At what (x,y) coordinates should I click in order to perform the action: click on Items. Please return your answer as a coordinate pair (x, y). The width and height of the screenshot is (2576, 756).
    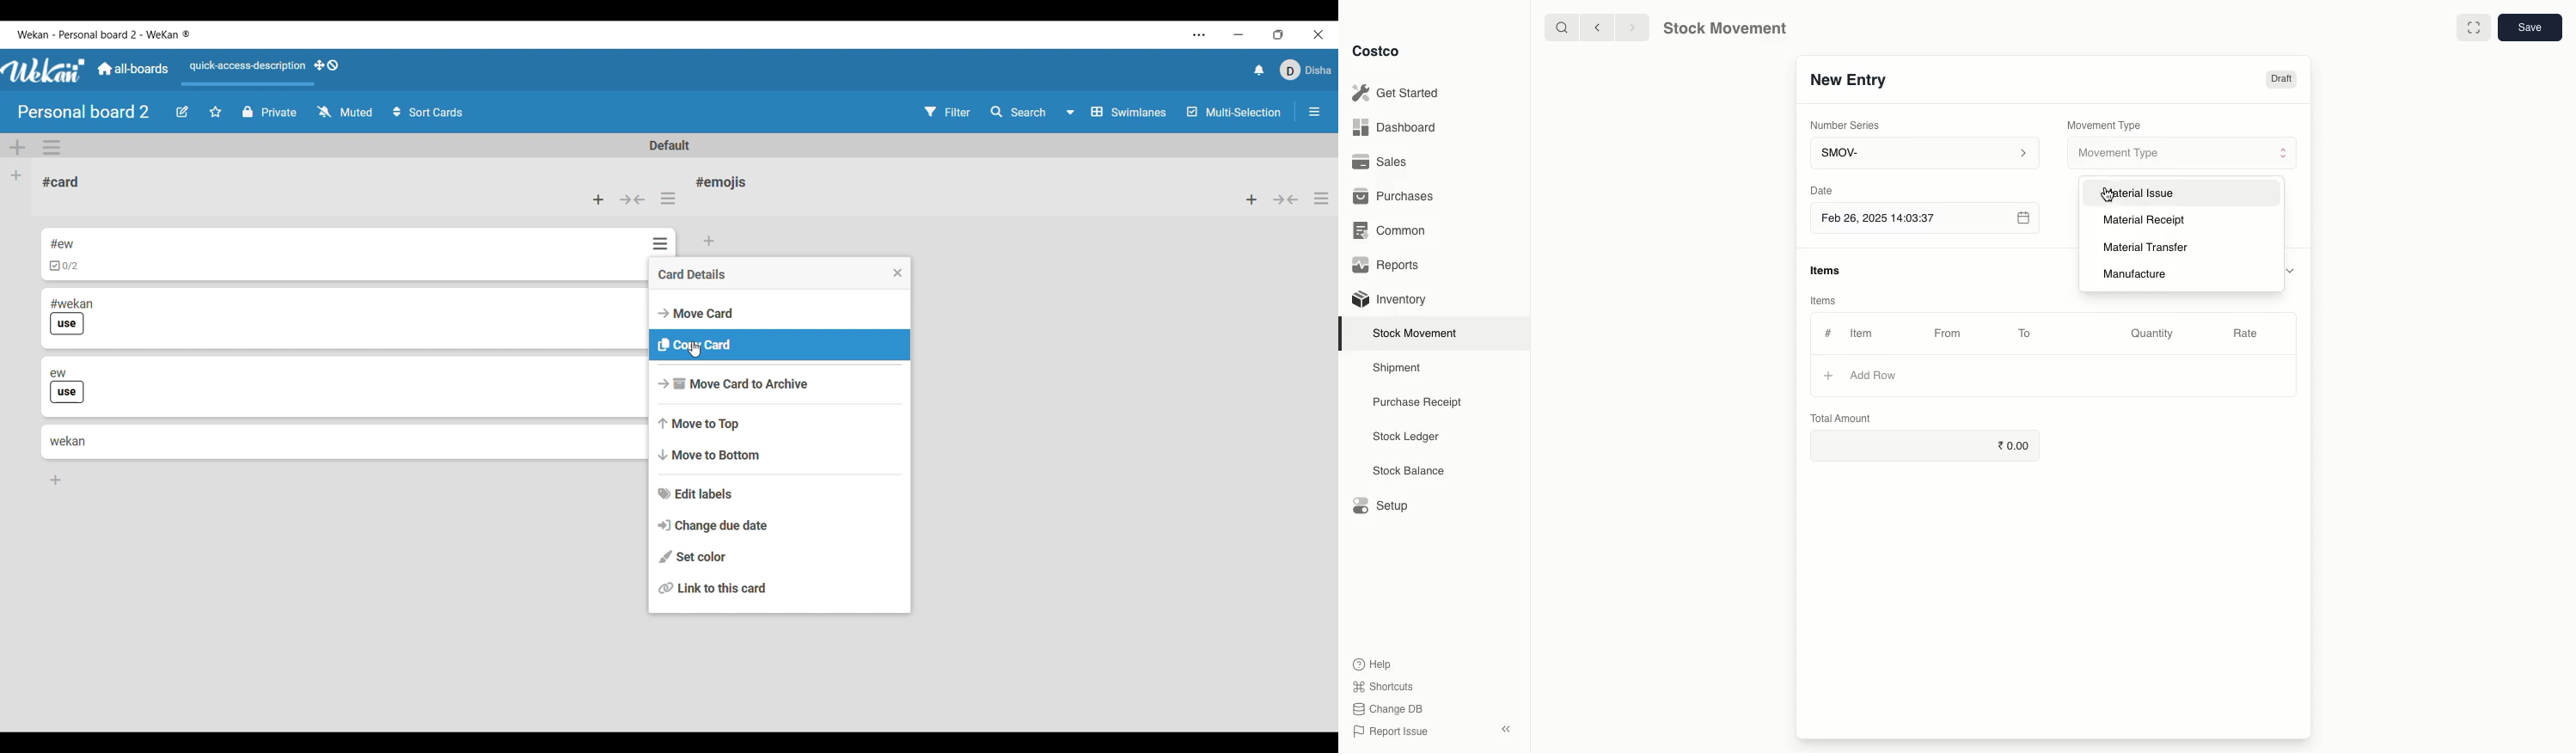
    Looking at the image, I should click on (1821, 300).